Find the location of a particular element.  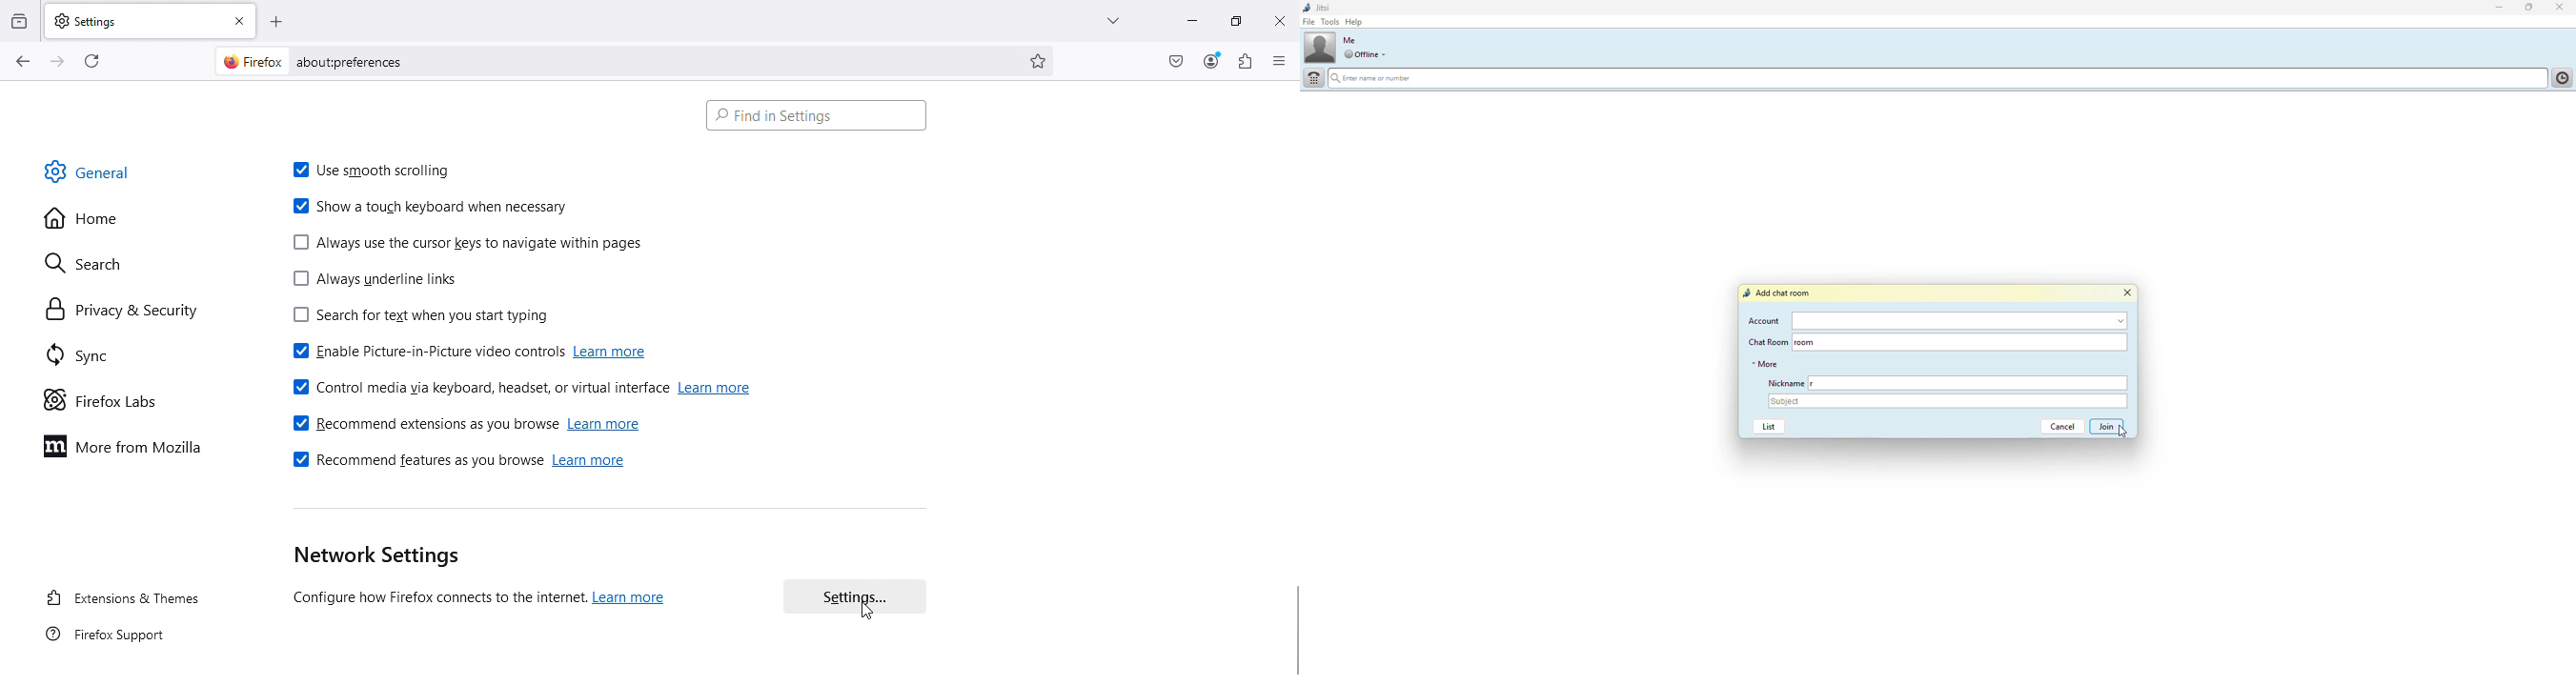

learn more is located at coordinates (615, 353).